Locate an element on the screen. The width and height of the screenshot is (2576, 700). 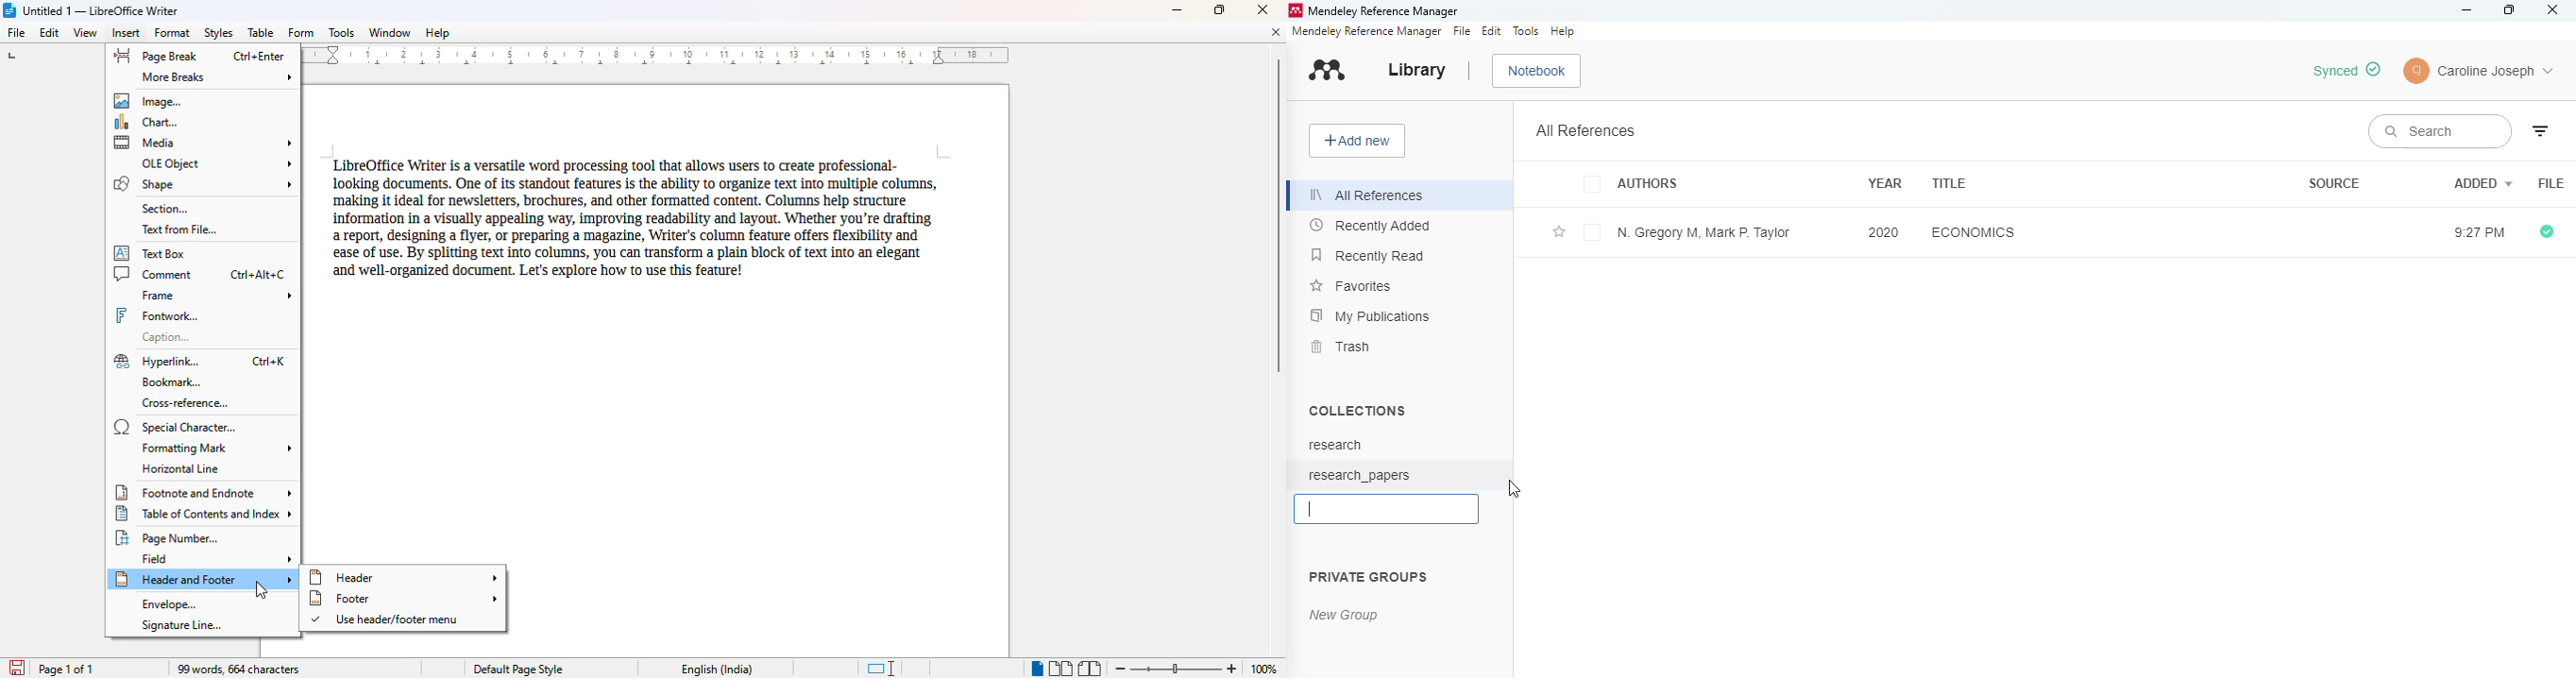
shape is located at coordinates (202, 184).